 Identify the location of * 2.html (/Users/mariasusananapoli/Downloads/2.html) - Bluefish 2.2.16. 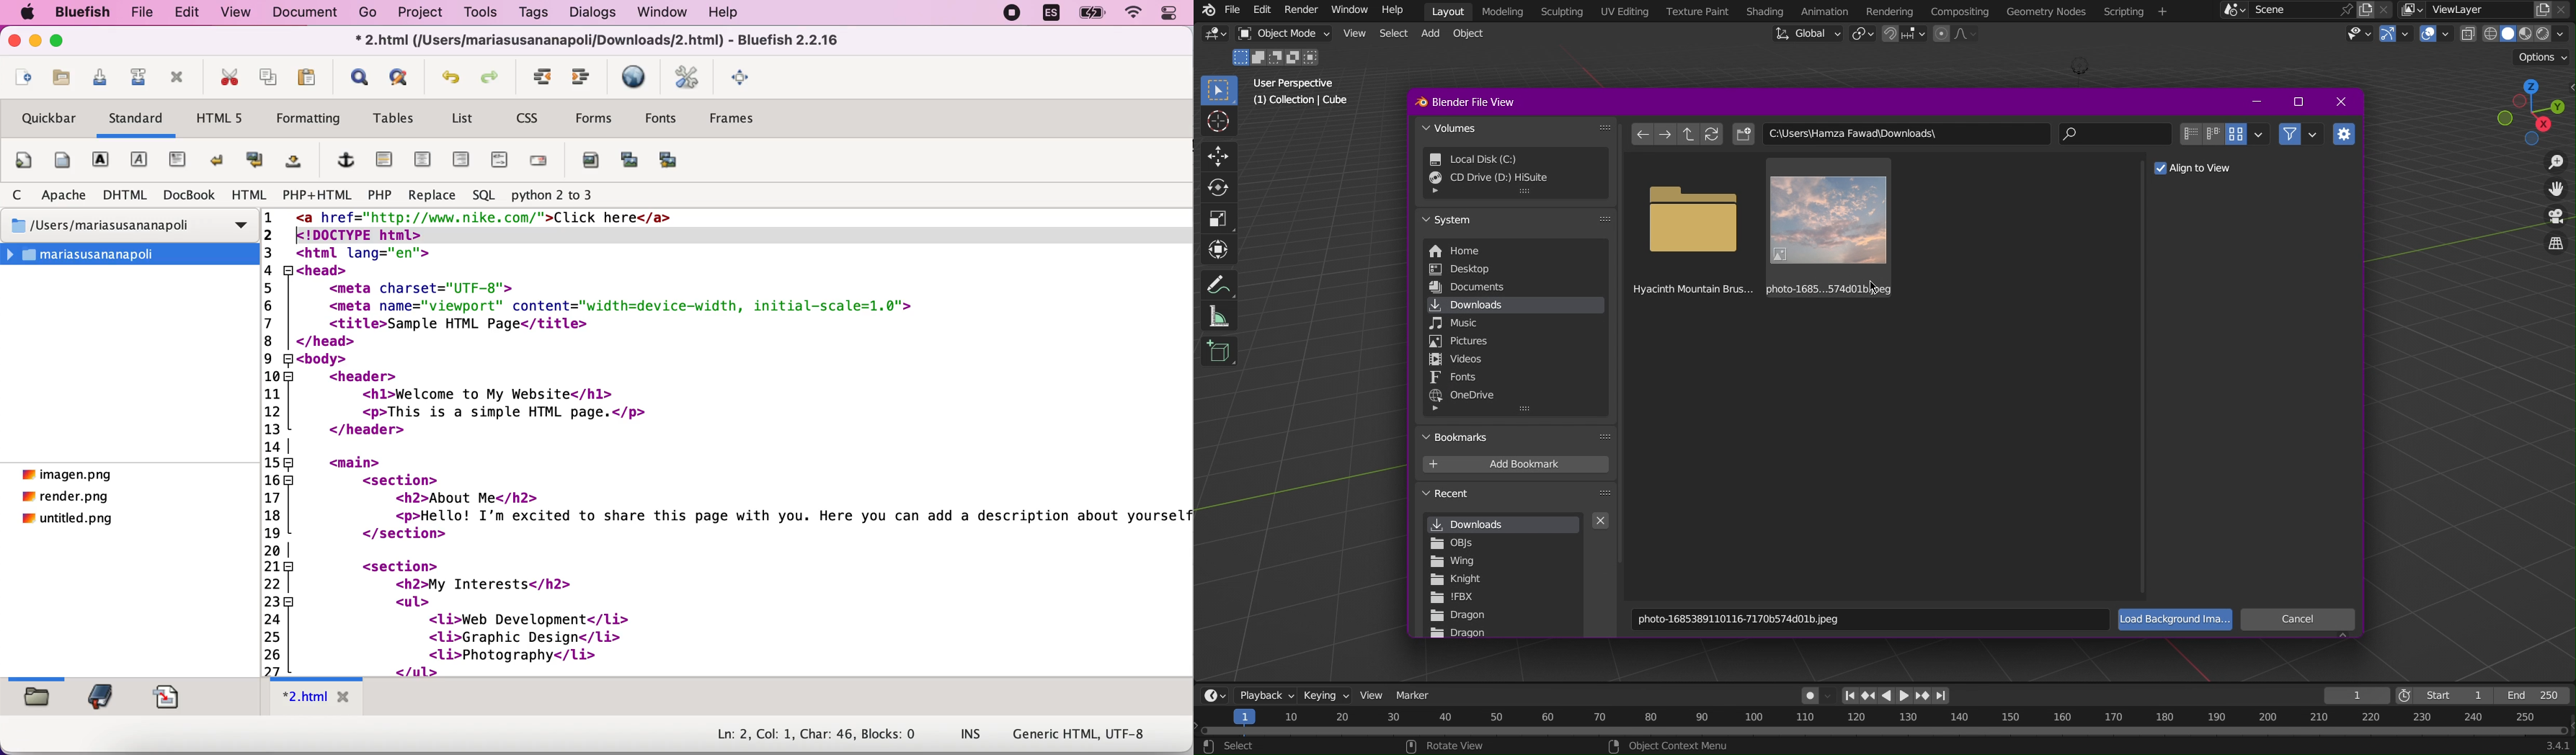
(601, 42).